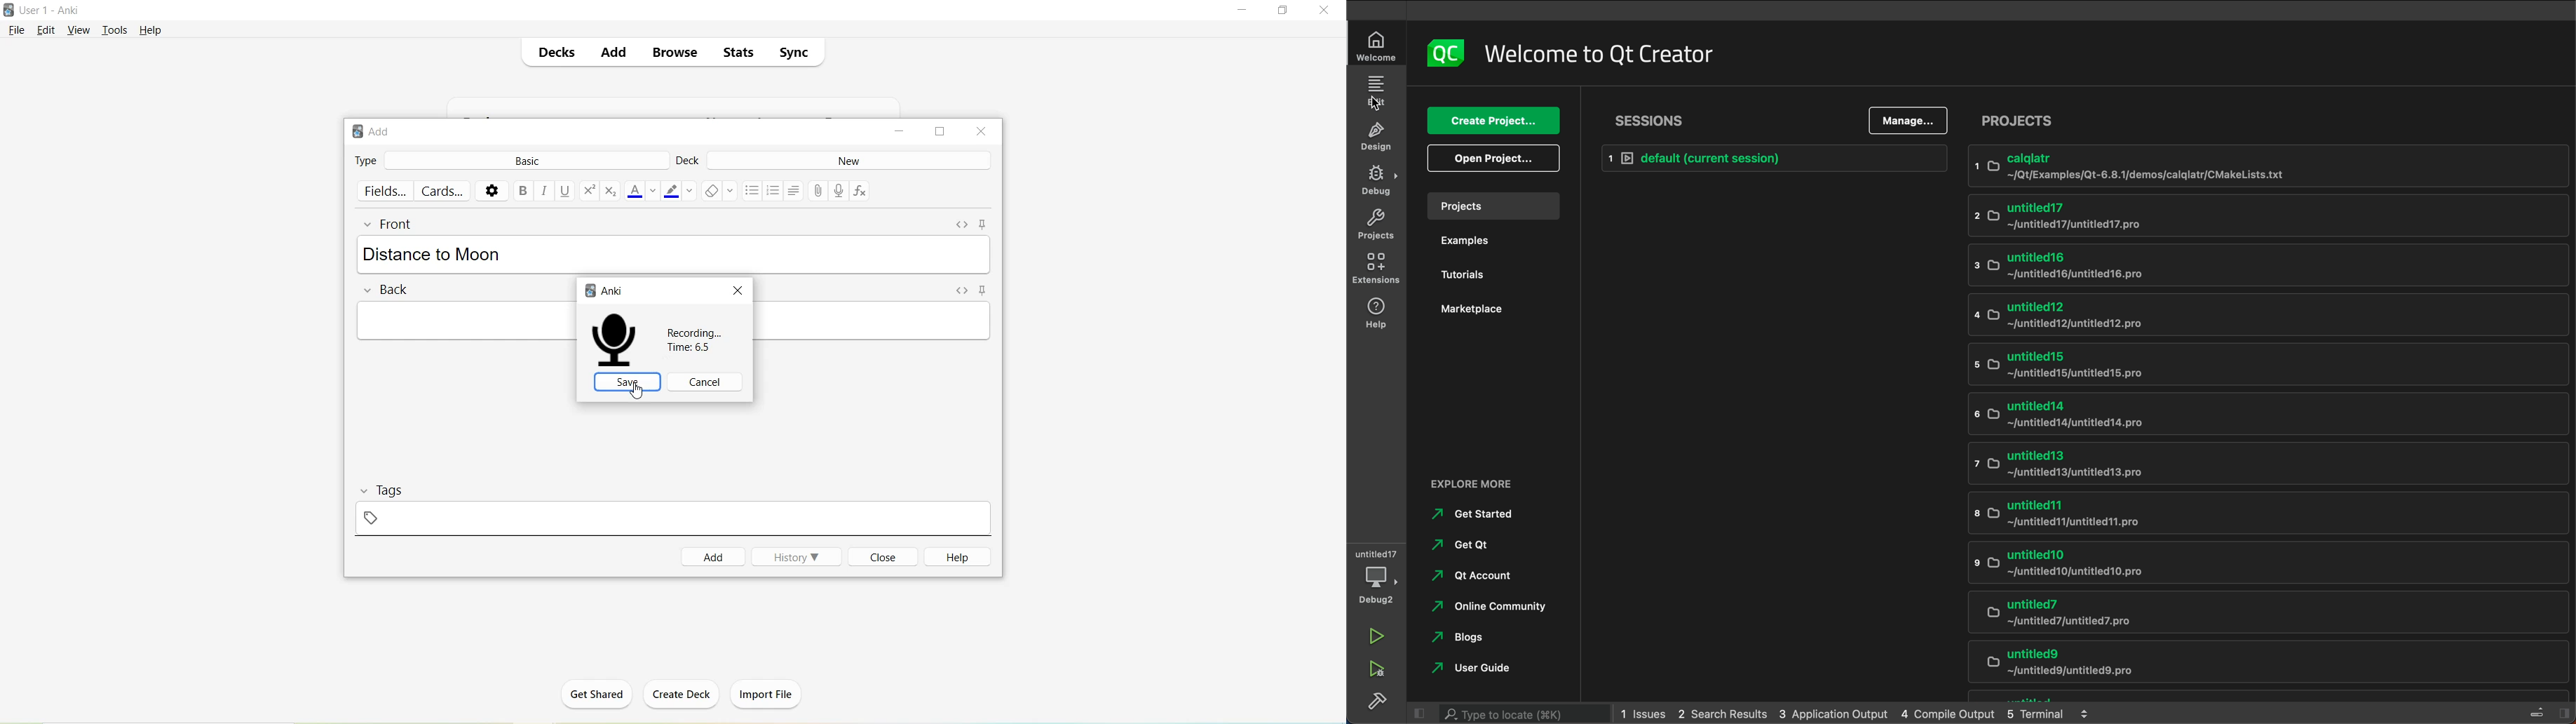  Describe the element at coordinates (399, 224) in the screenshot. I see `Front` at that location.